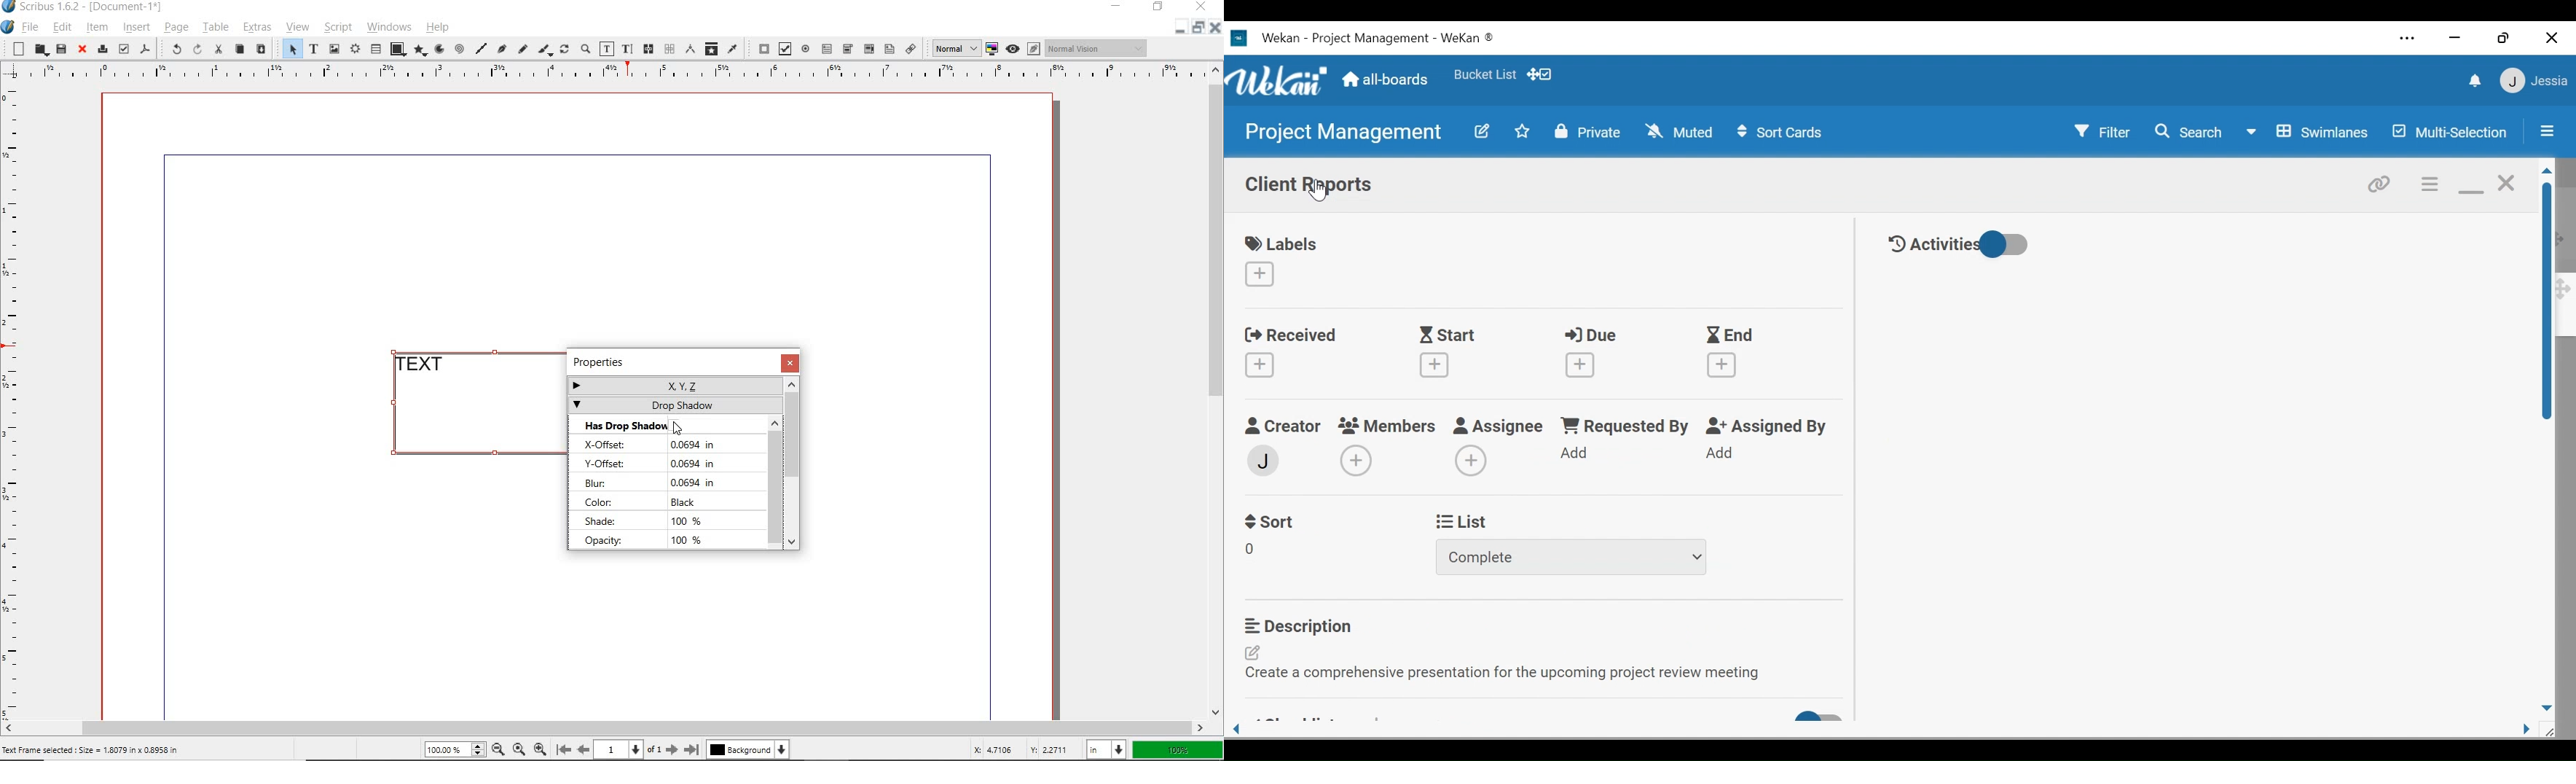 The height and width of the screenshot is (784, 2576). What do you see at coordinates (564, 750) in the screenshot?
I see `First Page` at bounding box center [564, 750].